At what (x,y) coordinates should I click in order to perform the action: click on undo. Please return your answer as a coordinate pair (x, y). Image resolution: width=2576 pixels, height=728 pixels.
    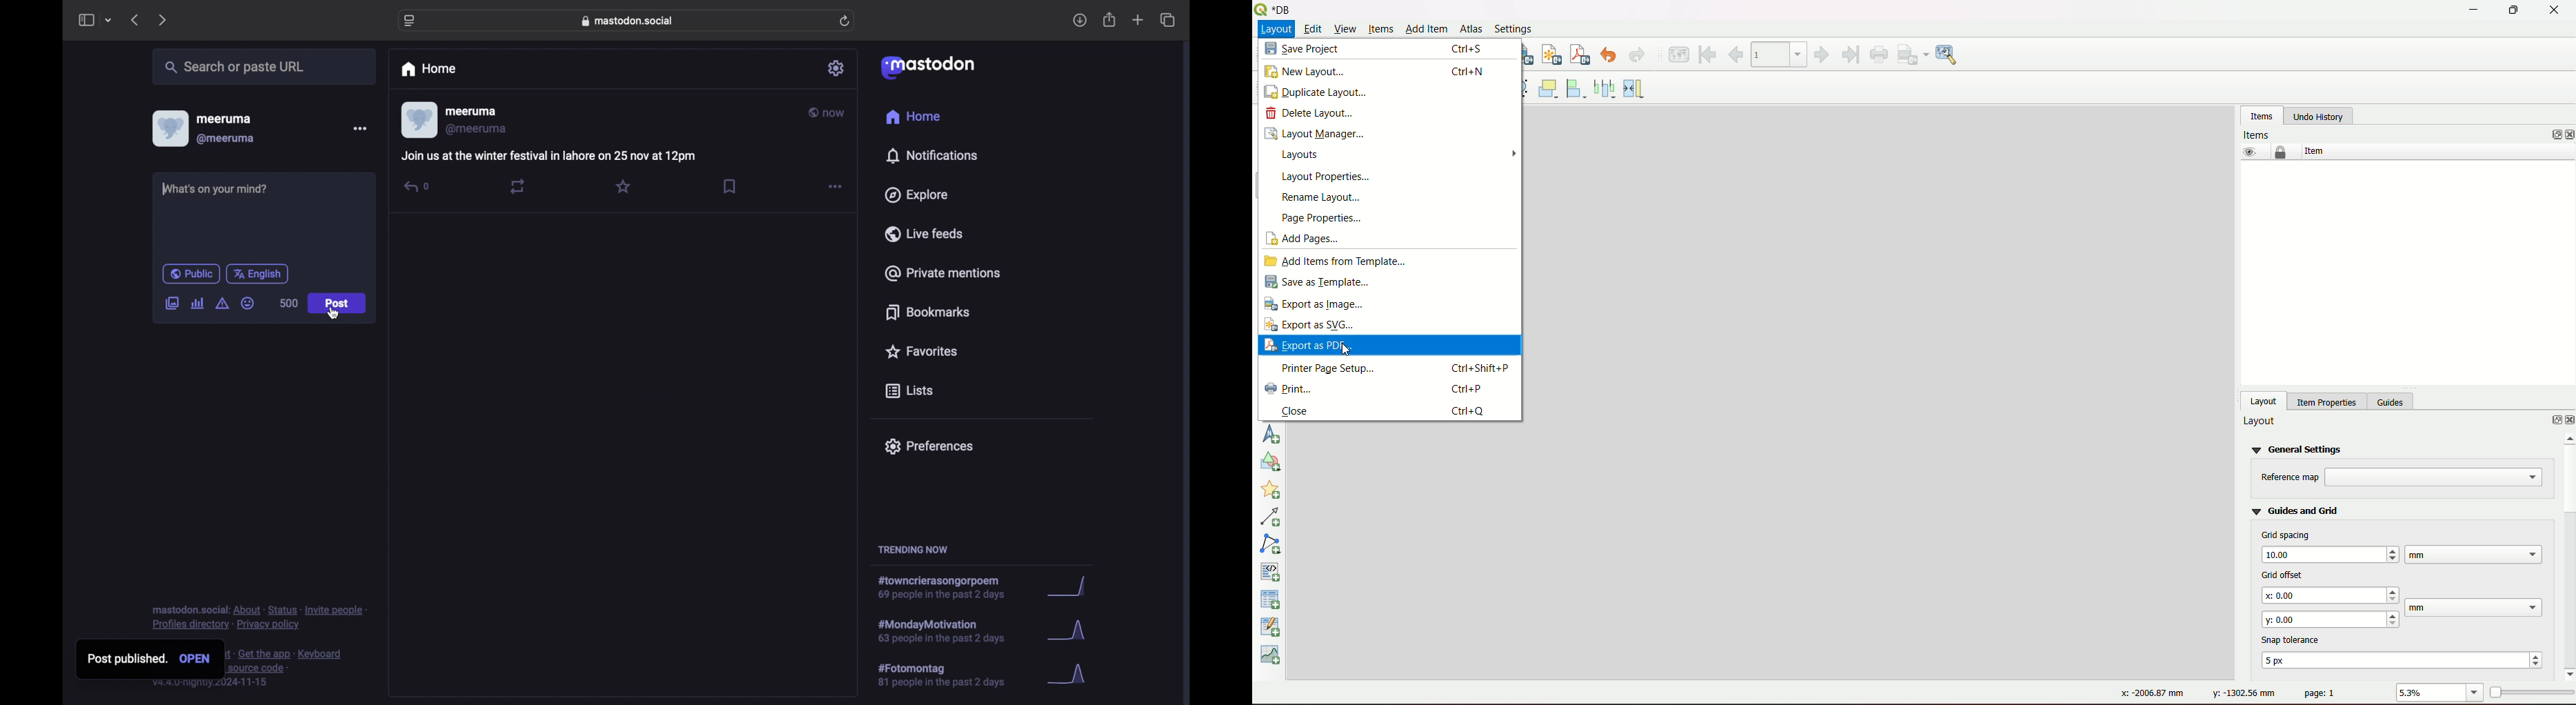
    Looking at the image, I should click on (1611, 56).